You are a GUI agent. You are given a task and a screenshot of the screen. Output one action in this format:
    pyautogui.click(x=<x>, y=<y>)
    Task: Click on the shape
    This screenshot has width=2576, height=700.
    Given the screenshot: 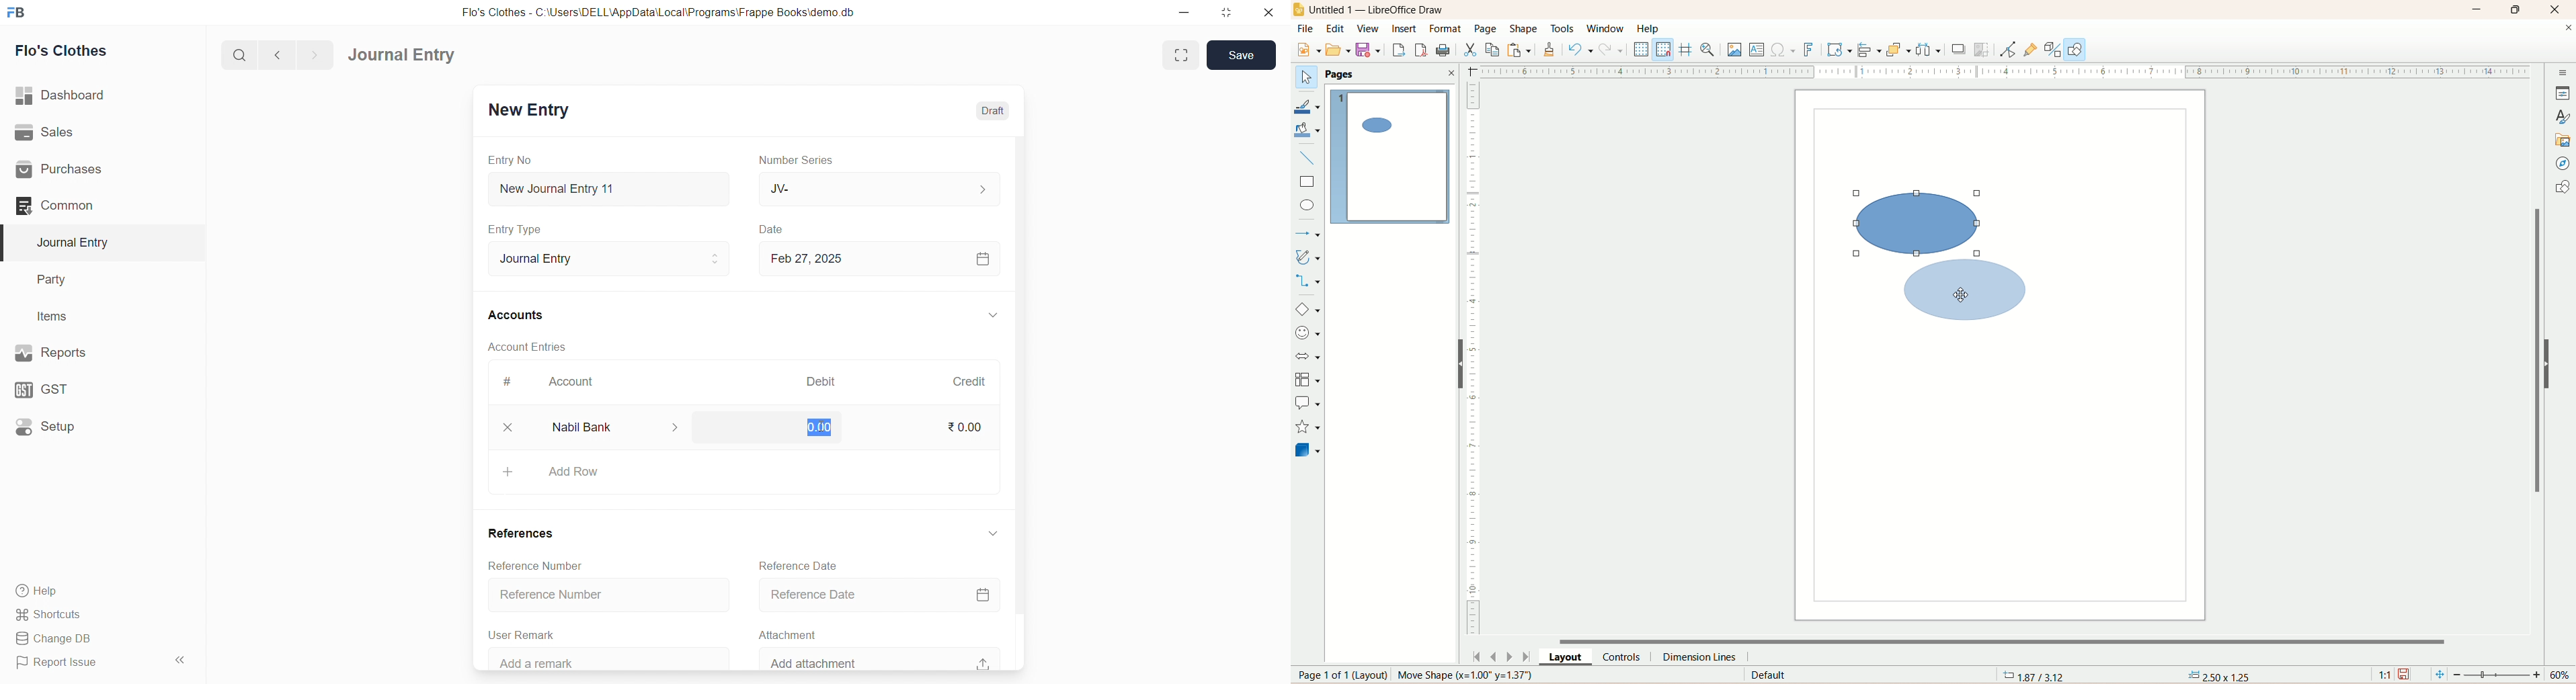 What is the action you would take?
    pyautogui.click(x=1526, y=28)
    